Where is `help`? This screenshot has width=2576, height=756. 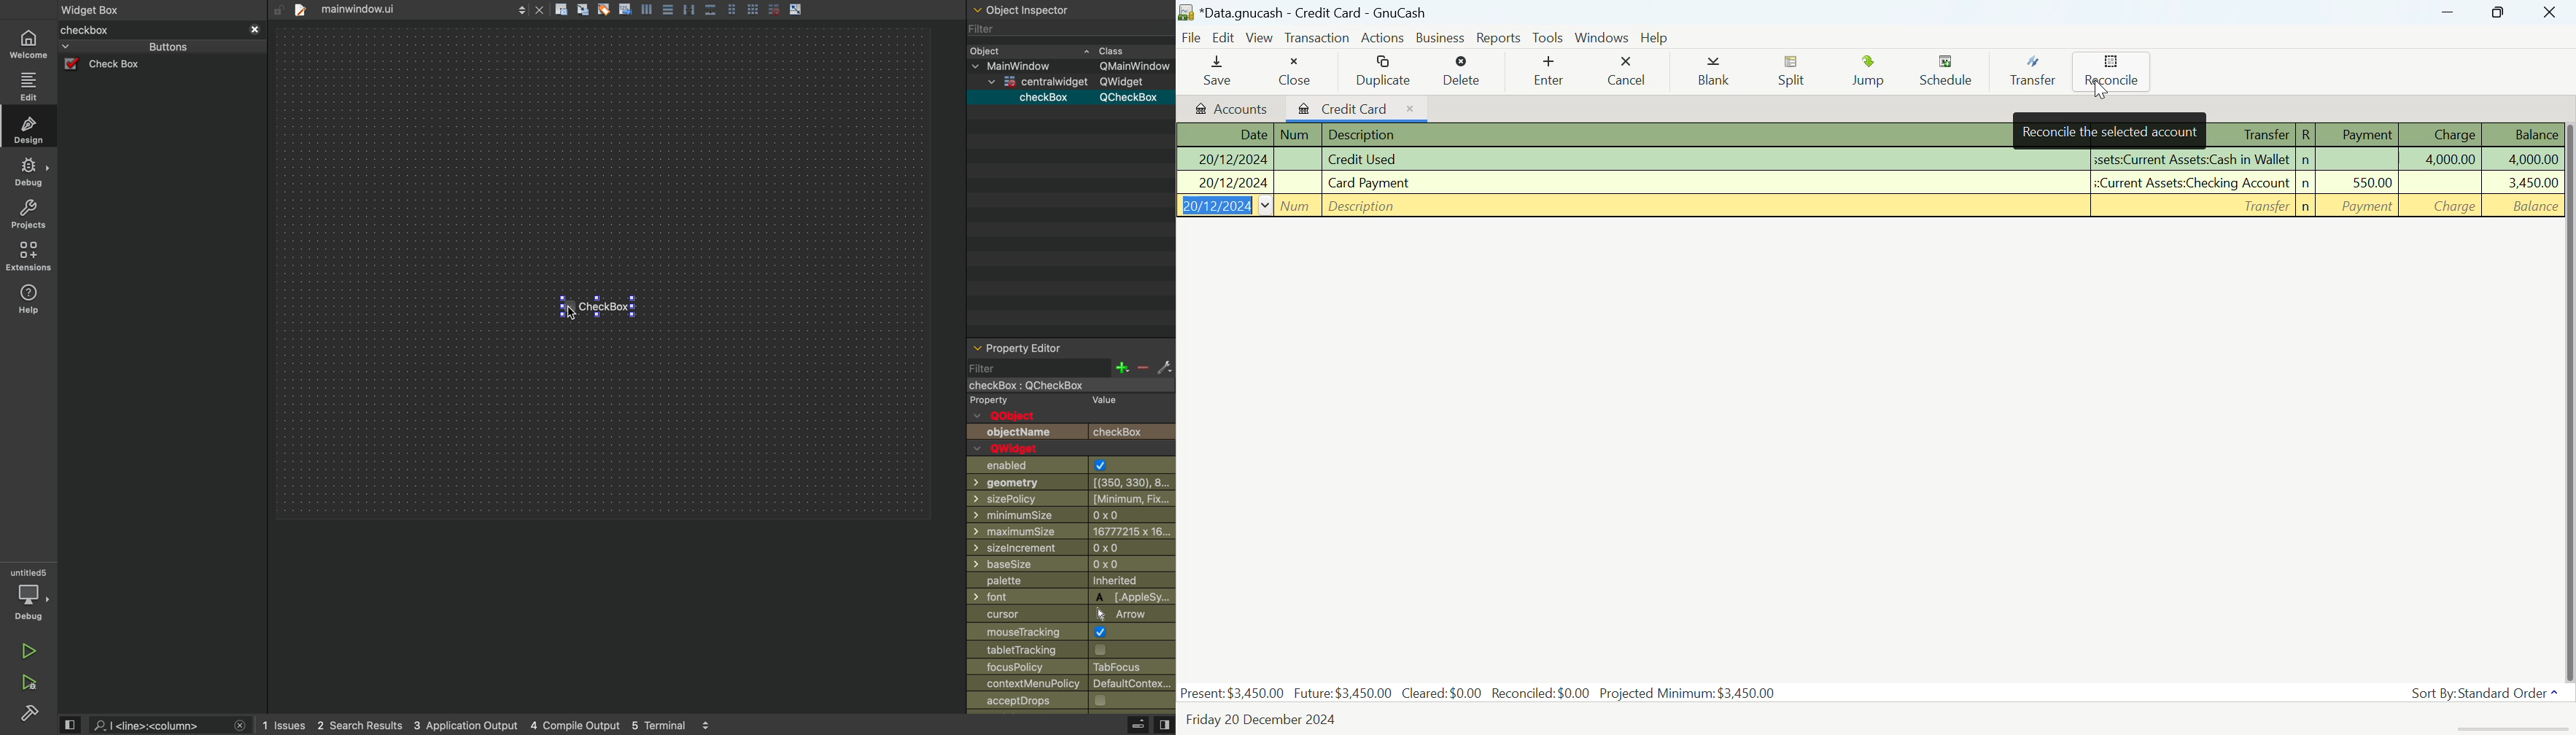
help is located at coordinates (28, 303).